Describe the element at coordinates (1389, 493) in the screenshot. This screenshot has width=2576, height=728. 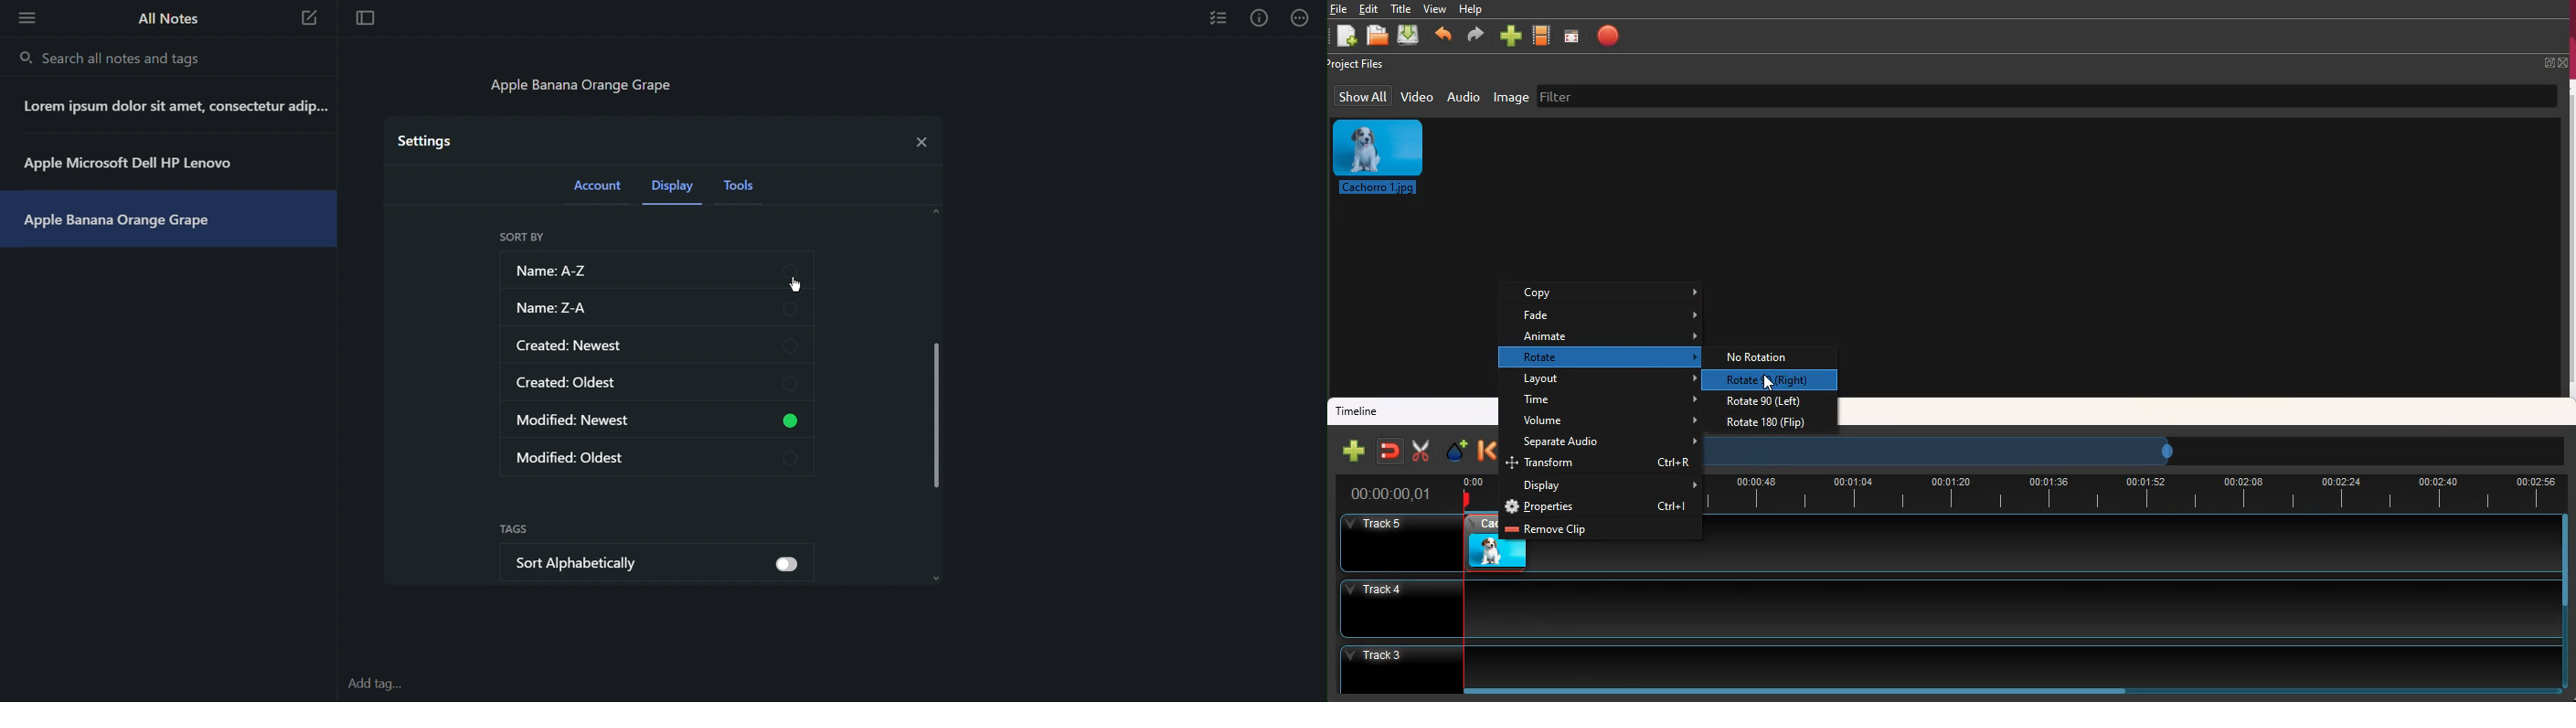
I see `time` at that location.